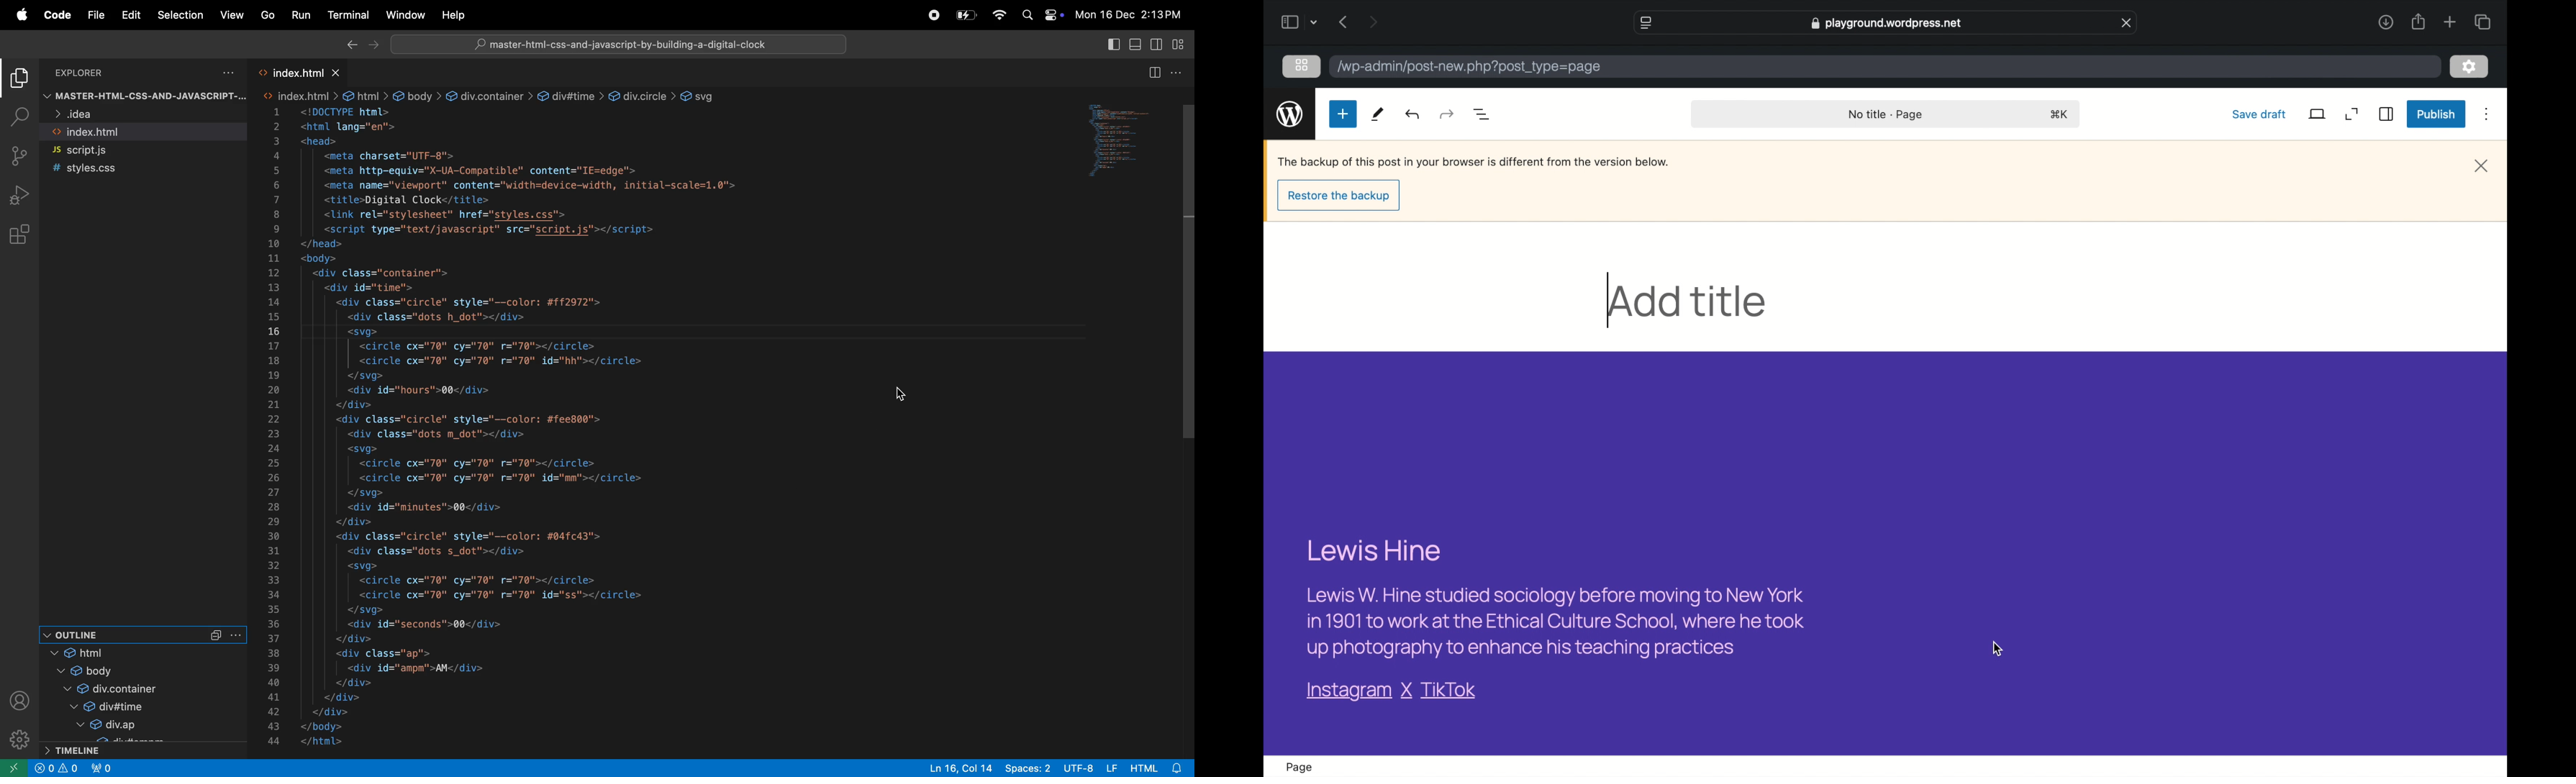 Image resolution: width=2576 pixels, height=784 pixels. I want to click on outline, so click(119, 635).